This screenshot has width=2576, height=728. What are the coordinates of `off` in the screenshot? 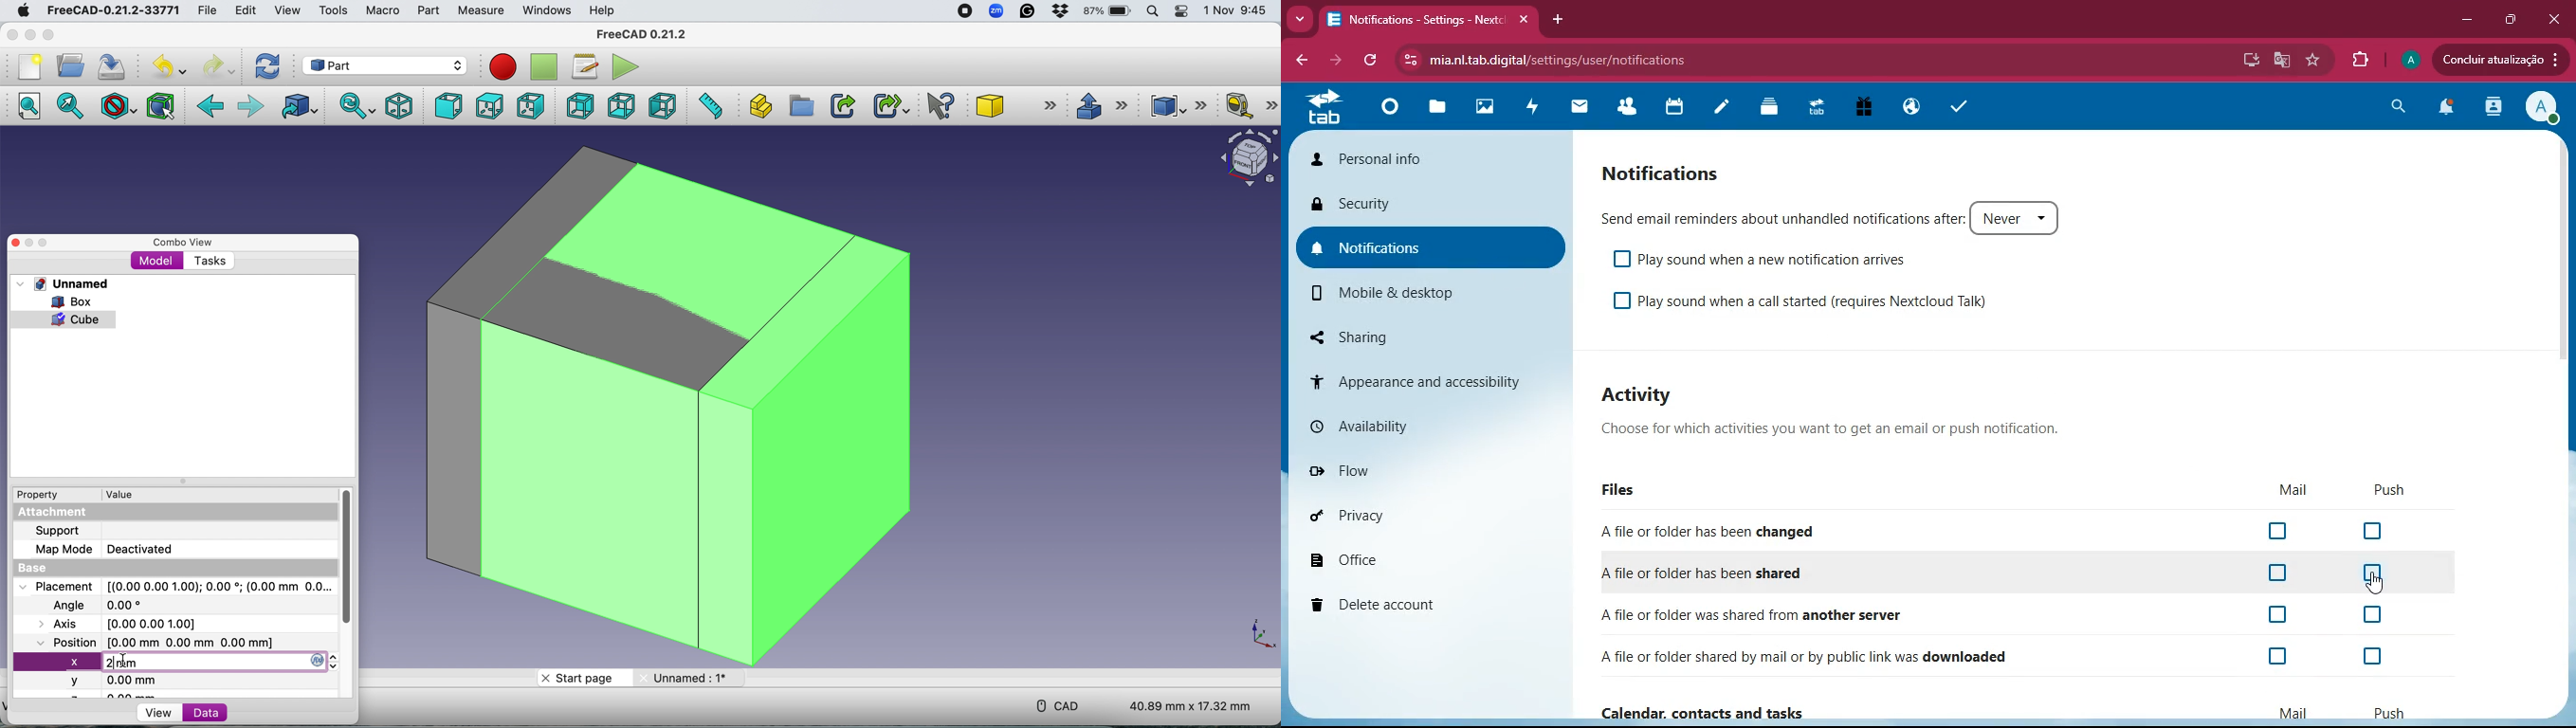 It's located at (2375, 533).